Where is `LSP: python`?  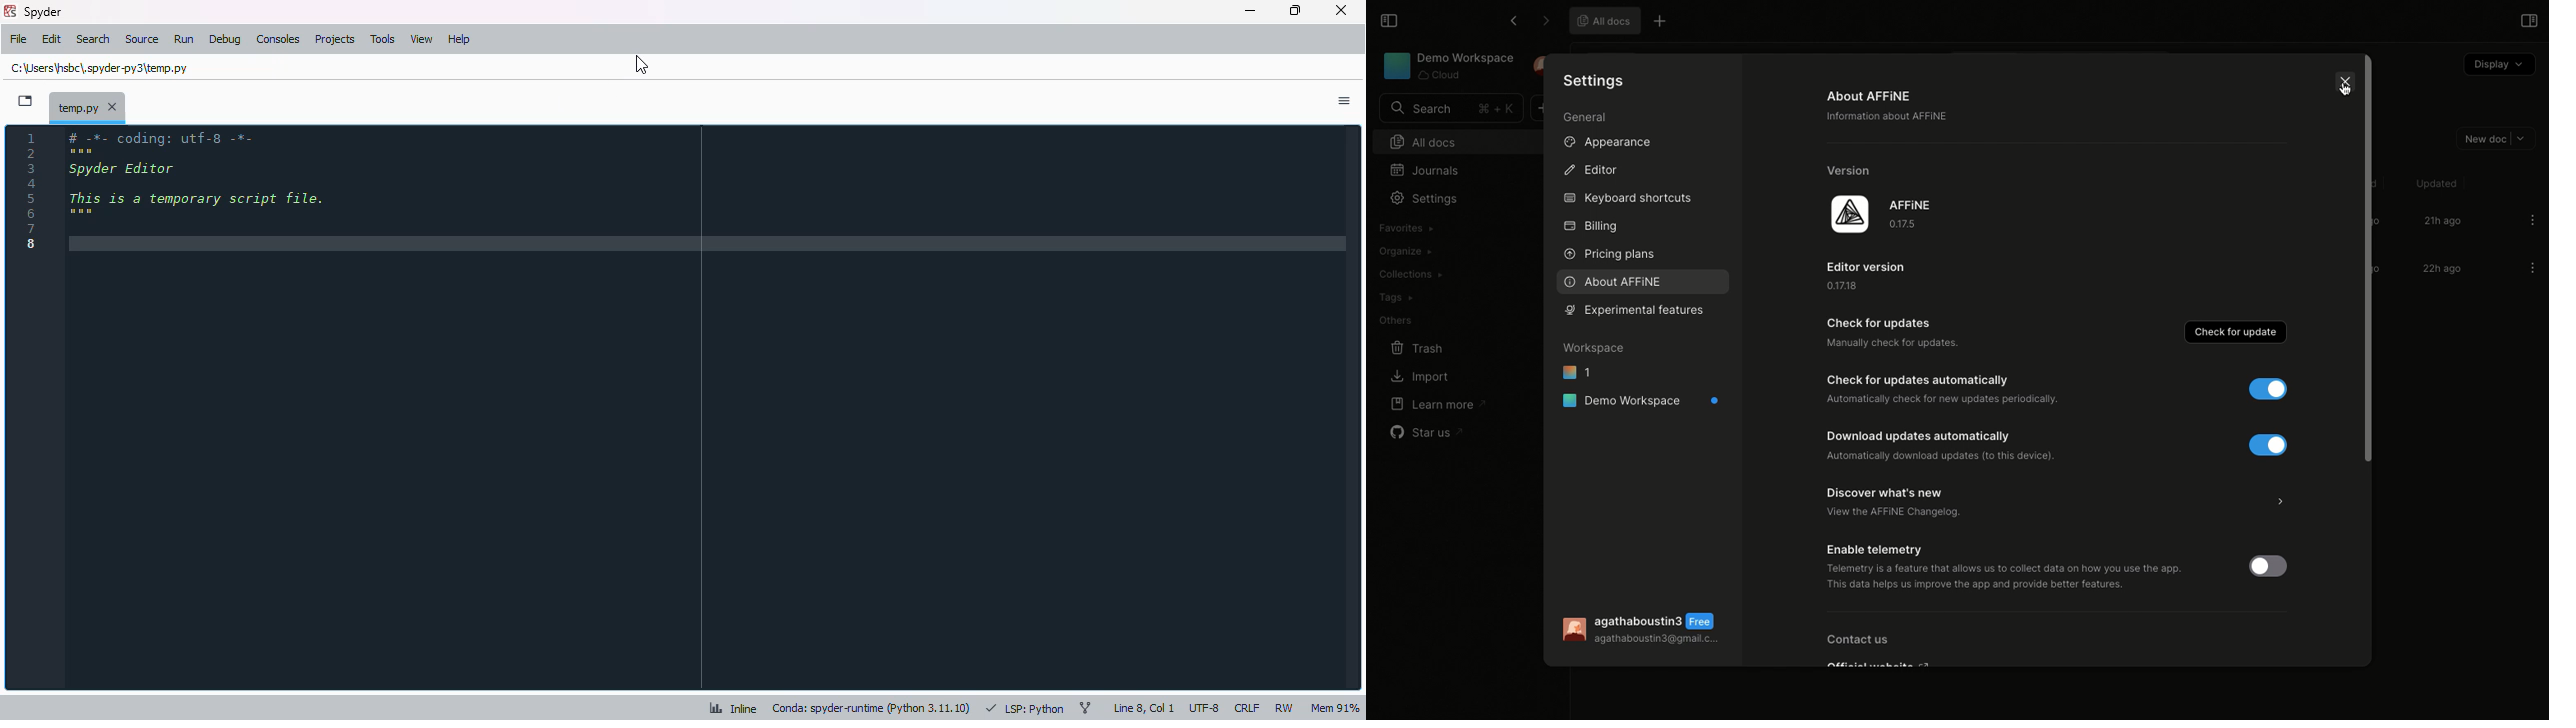 LSP: python is located at coordinates (1024, 709).